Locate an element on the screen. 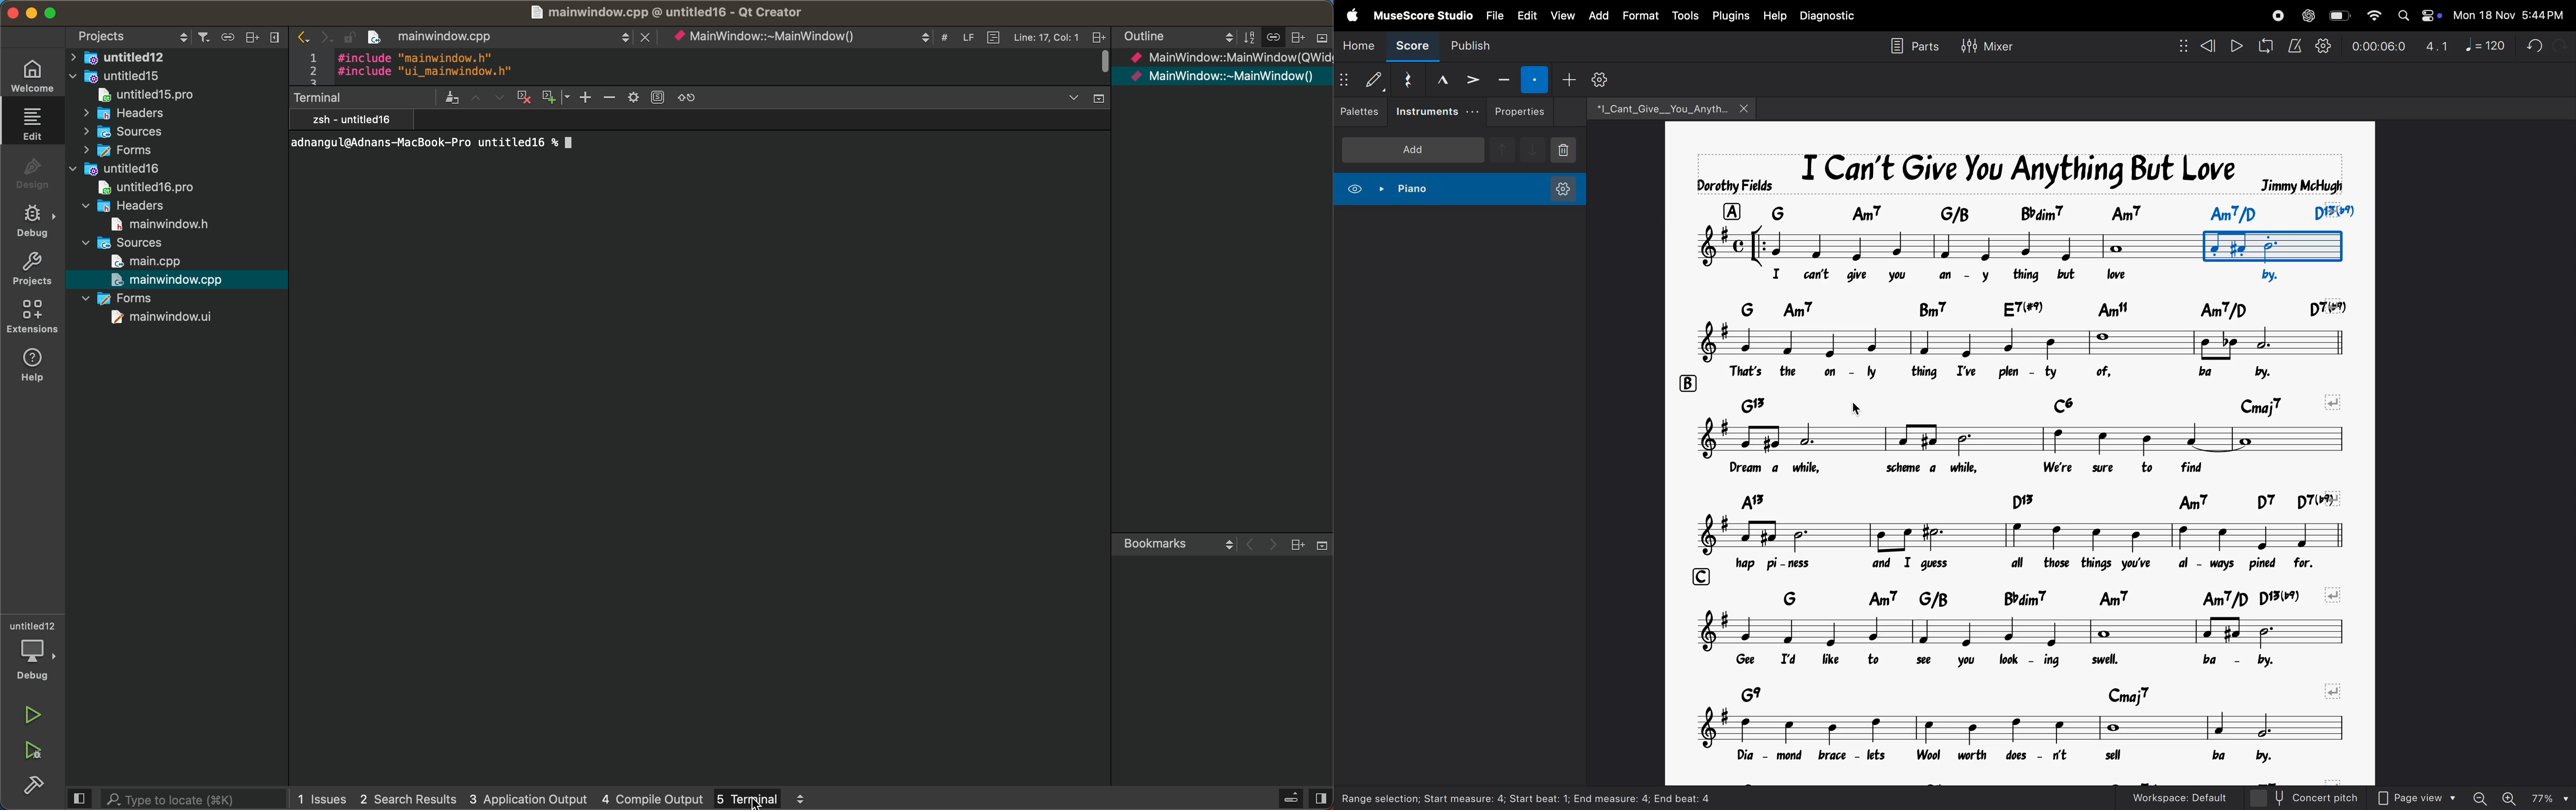 Image resolution: width=2576 pixels, height=812 pixels. file and folder is located at coordinates (174, 150).